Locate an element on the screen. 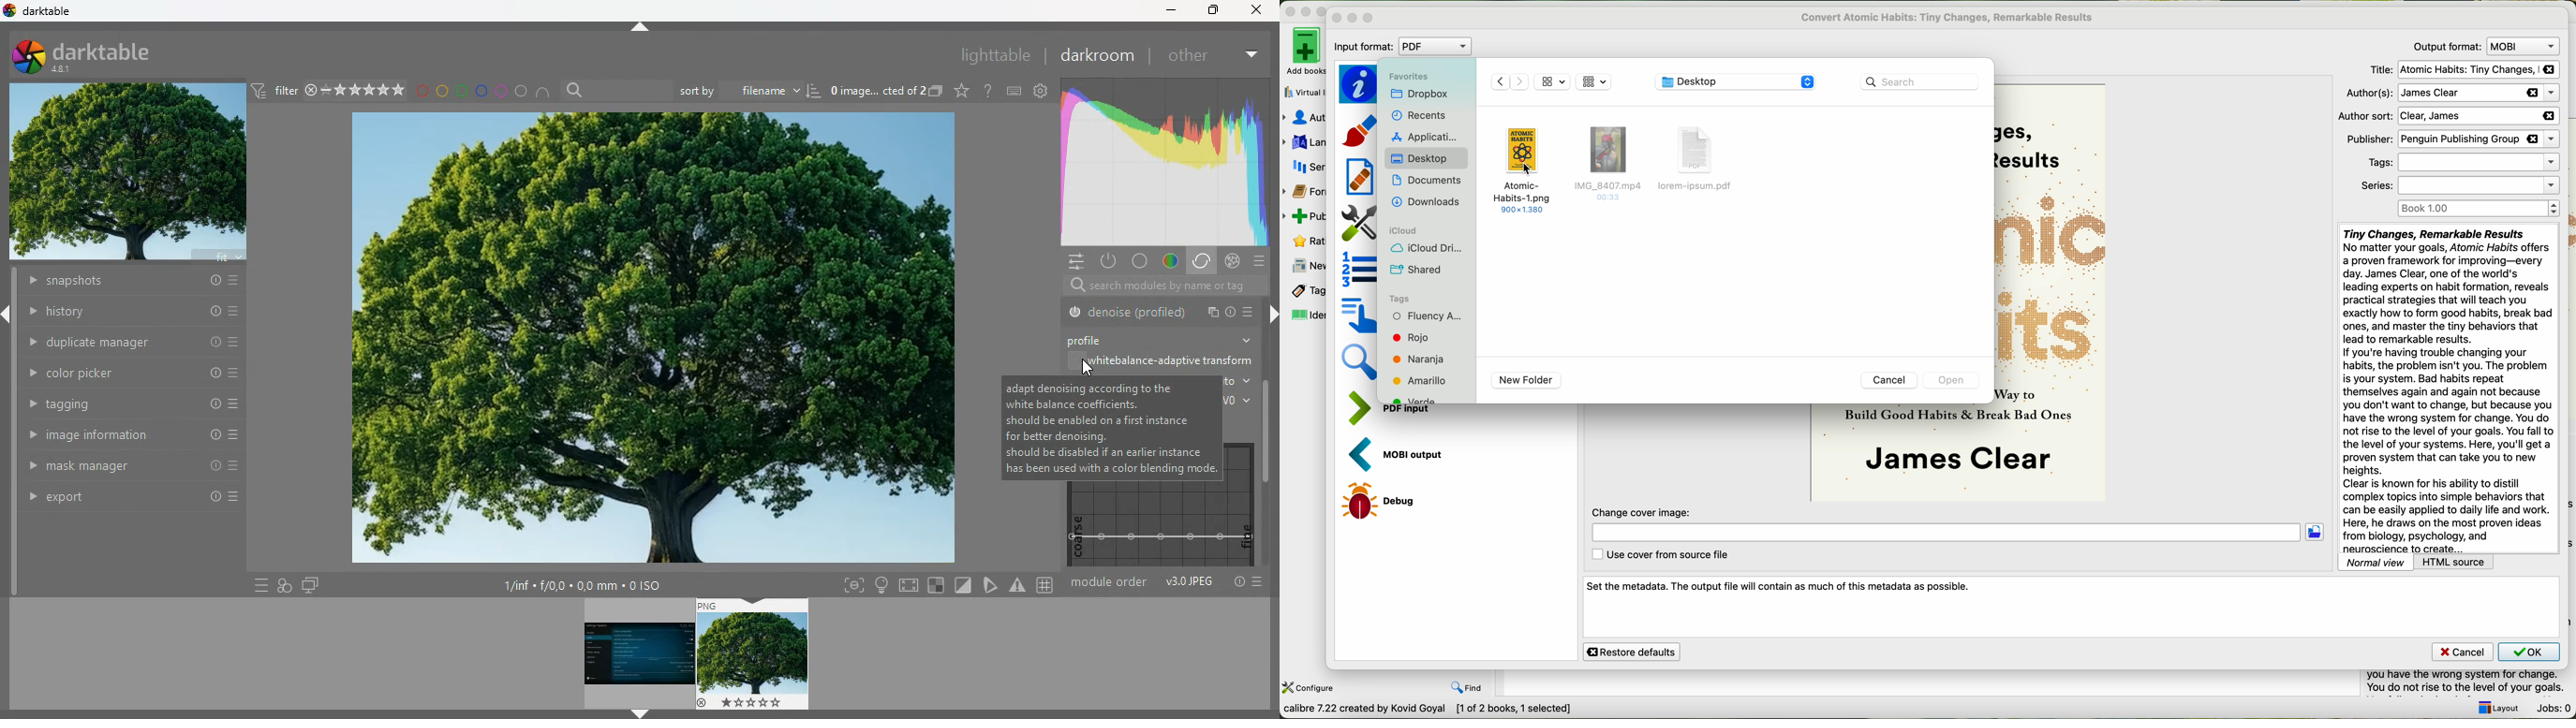 The width and height of the screenshot is (2576, 728). off is located at coordinates (1085, 364).